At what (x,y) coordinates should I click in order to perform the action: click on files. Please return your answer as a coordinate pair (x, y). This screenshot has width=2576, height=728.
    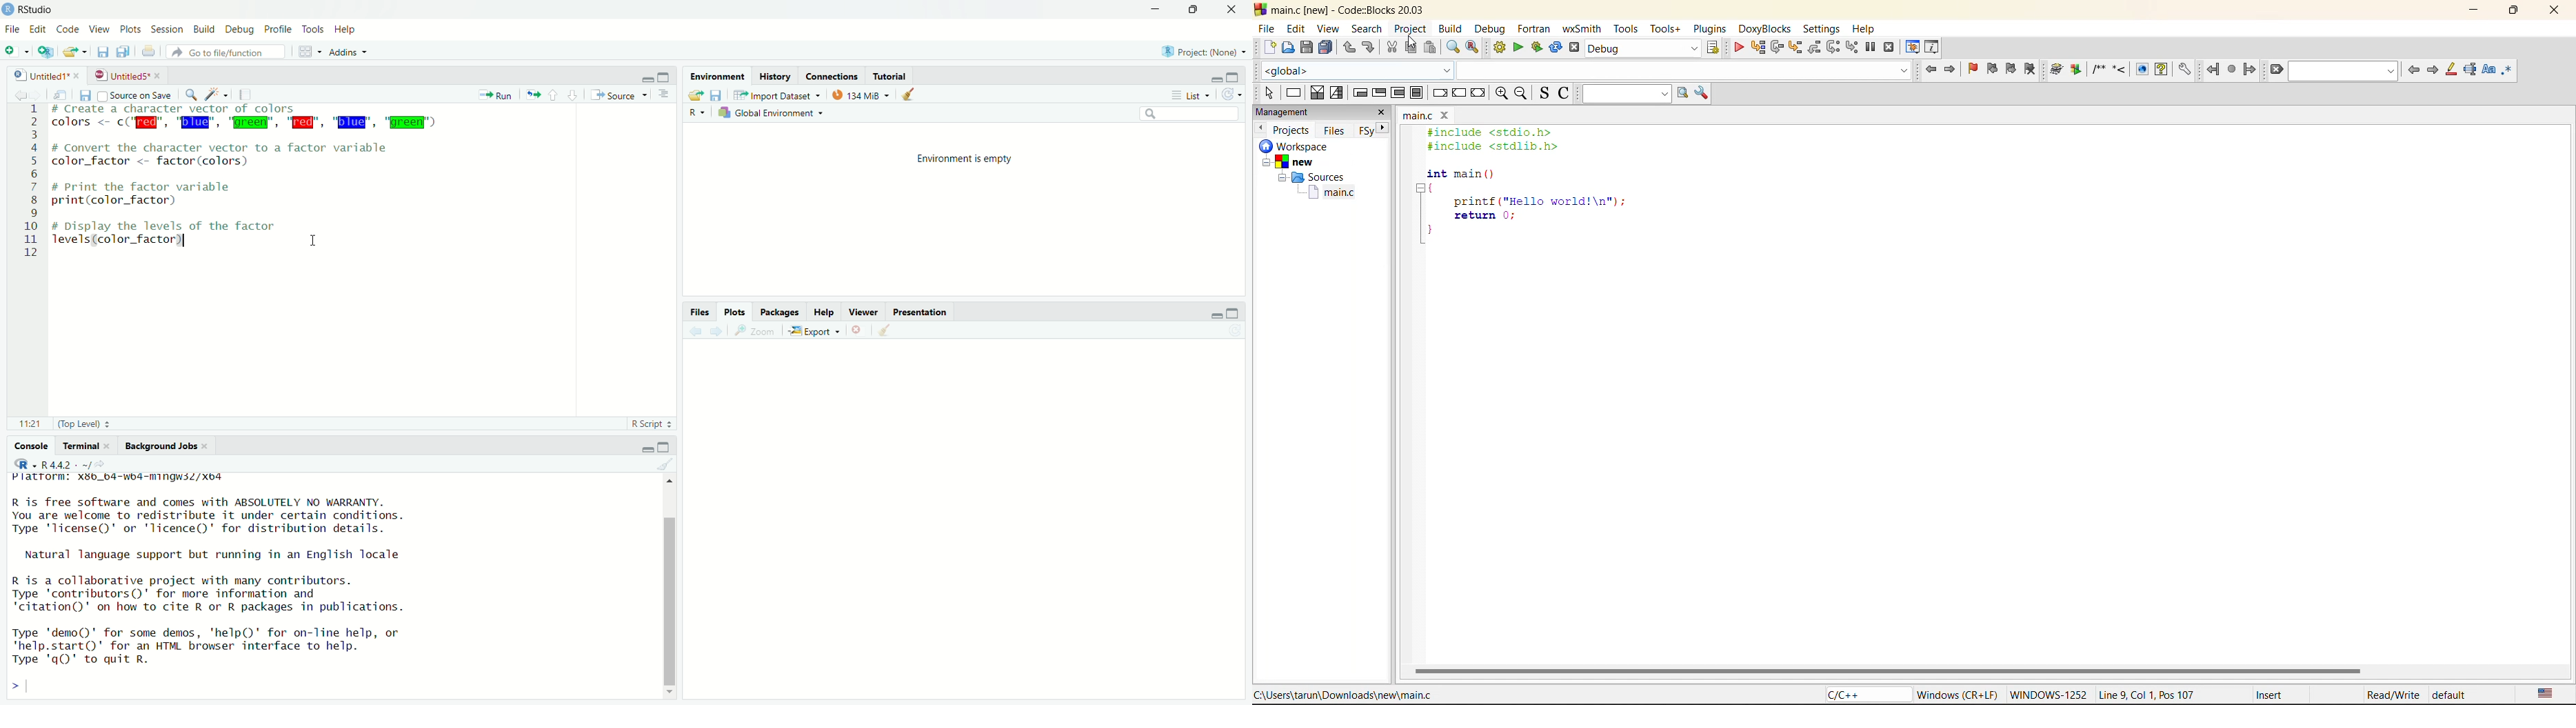
    Looking at the image, I should click on (1335, 131).